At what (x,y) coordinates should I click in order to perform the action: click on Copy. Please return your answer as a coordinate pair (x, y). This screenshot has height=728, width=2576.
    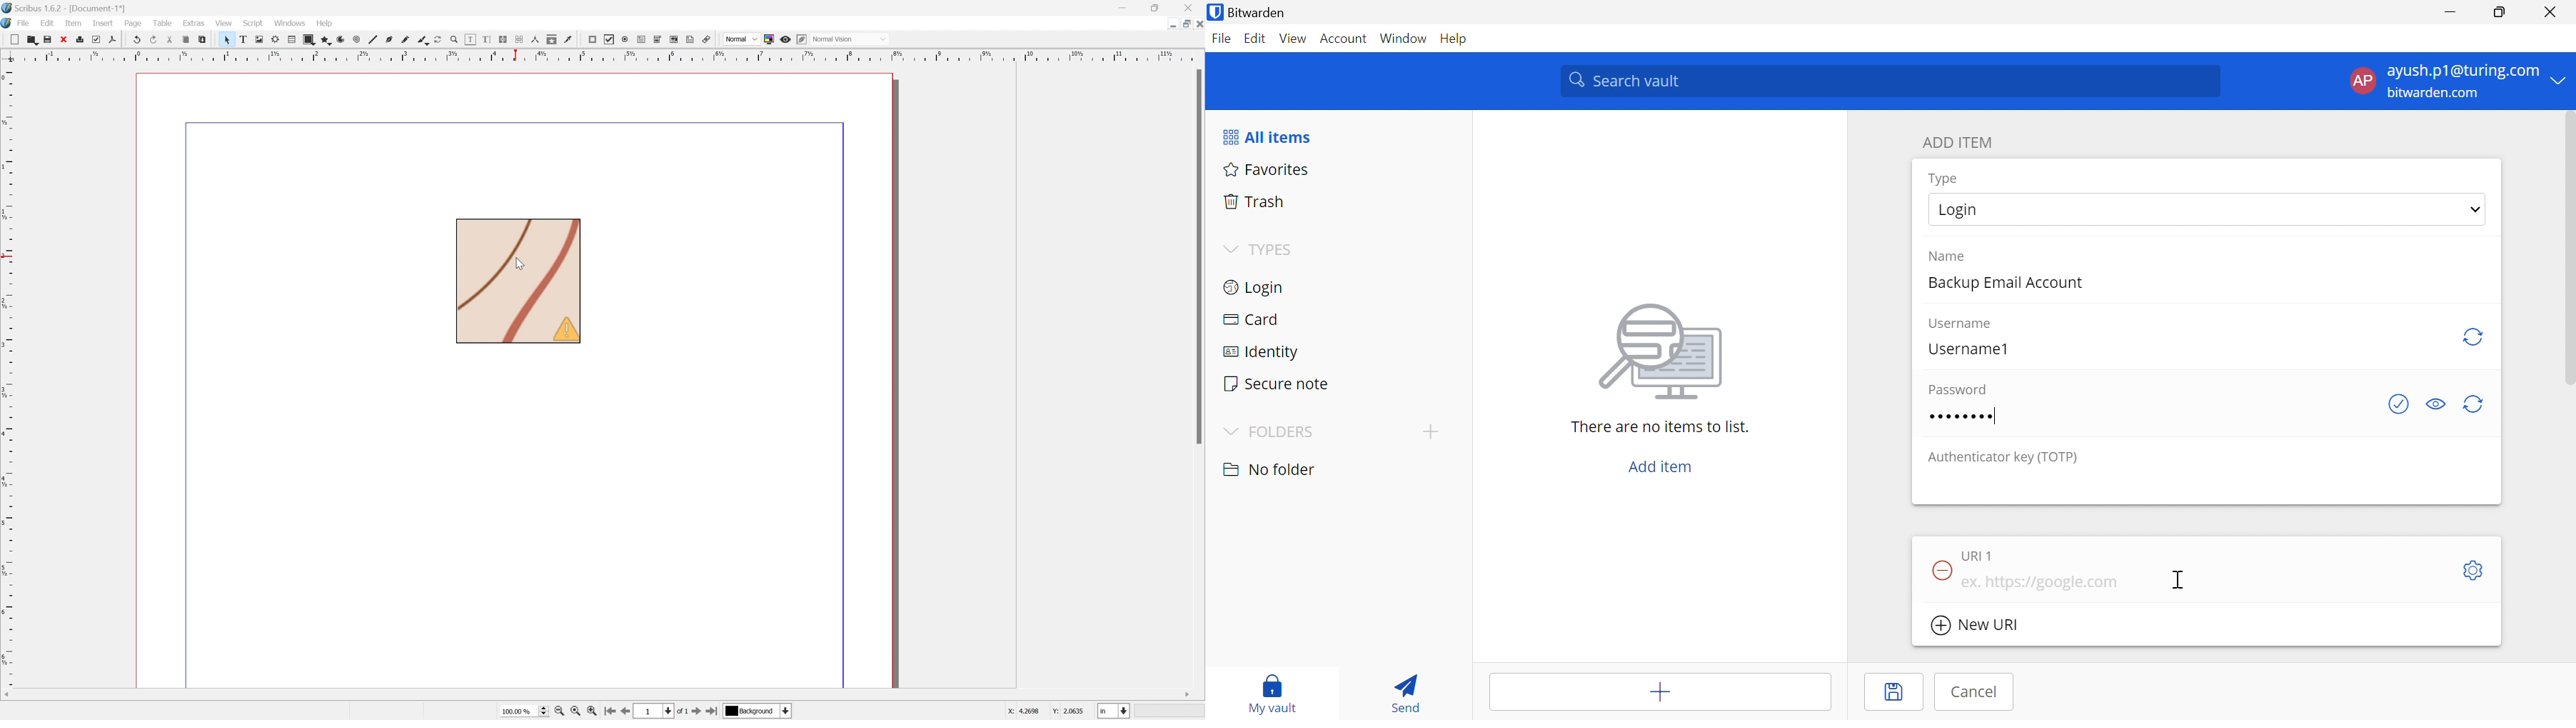
    Looking at the image, I should click on (188, 39).